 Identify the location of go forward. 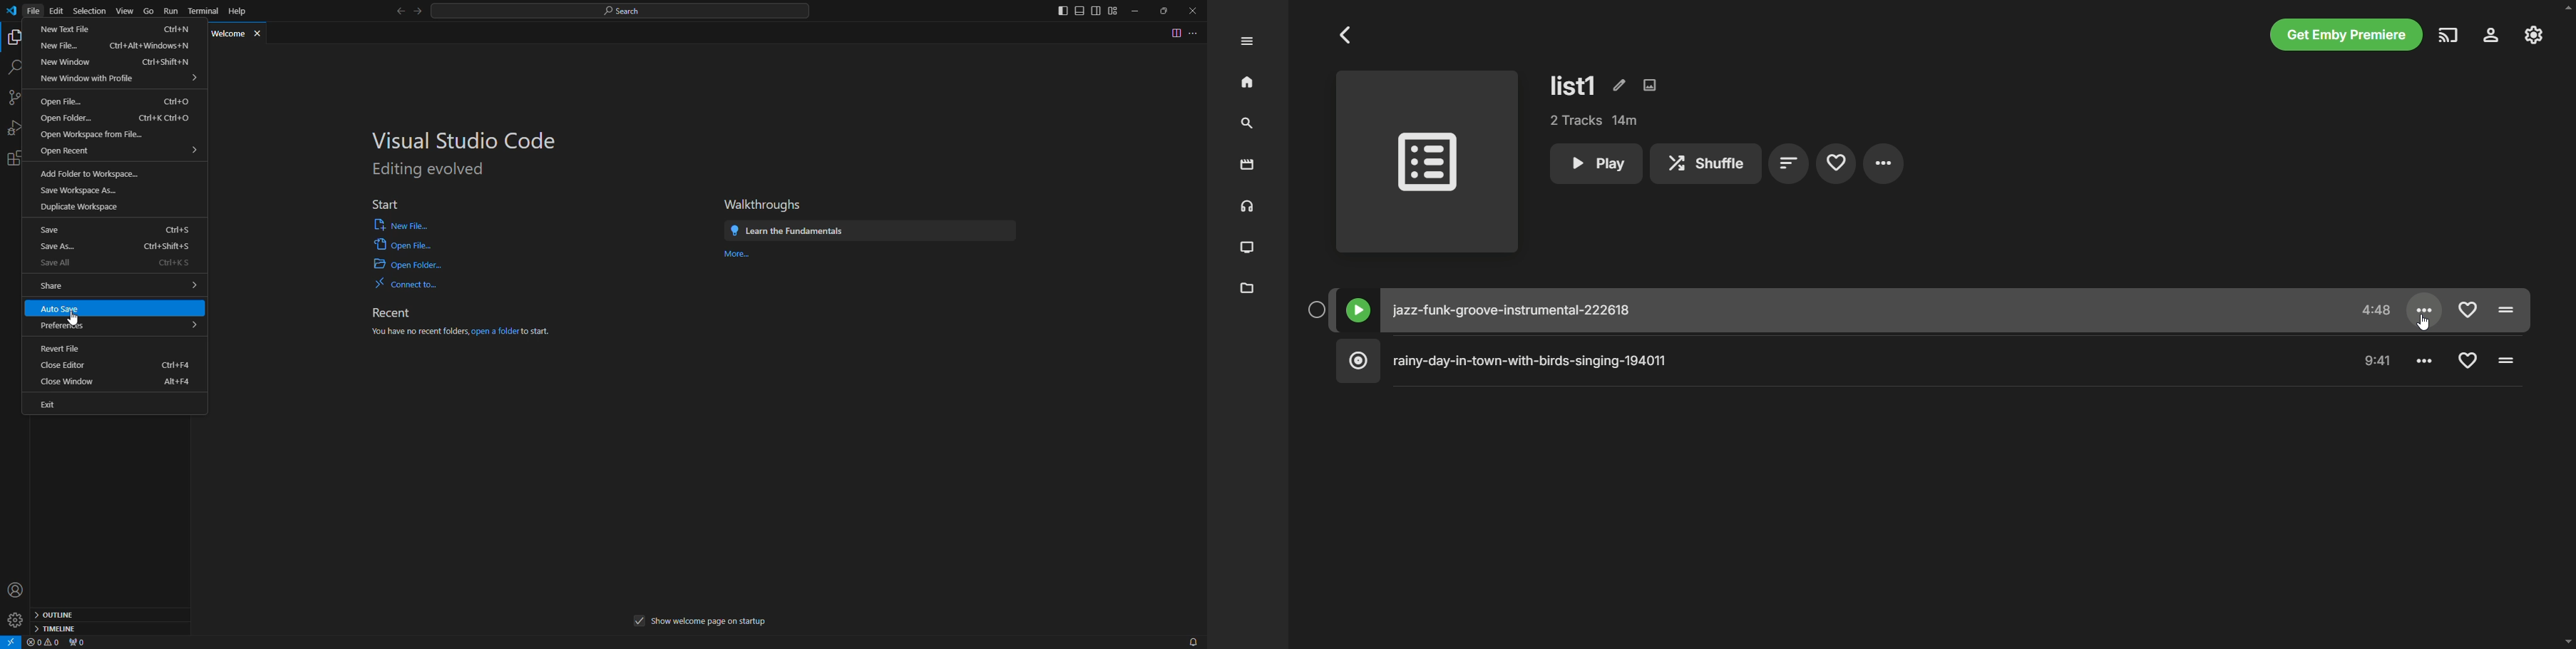
(419, 13).